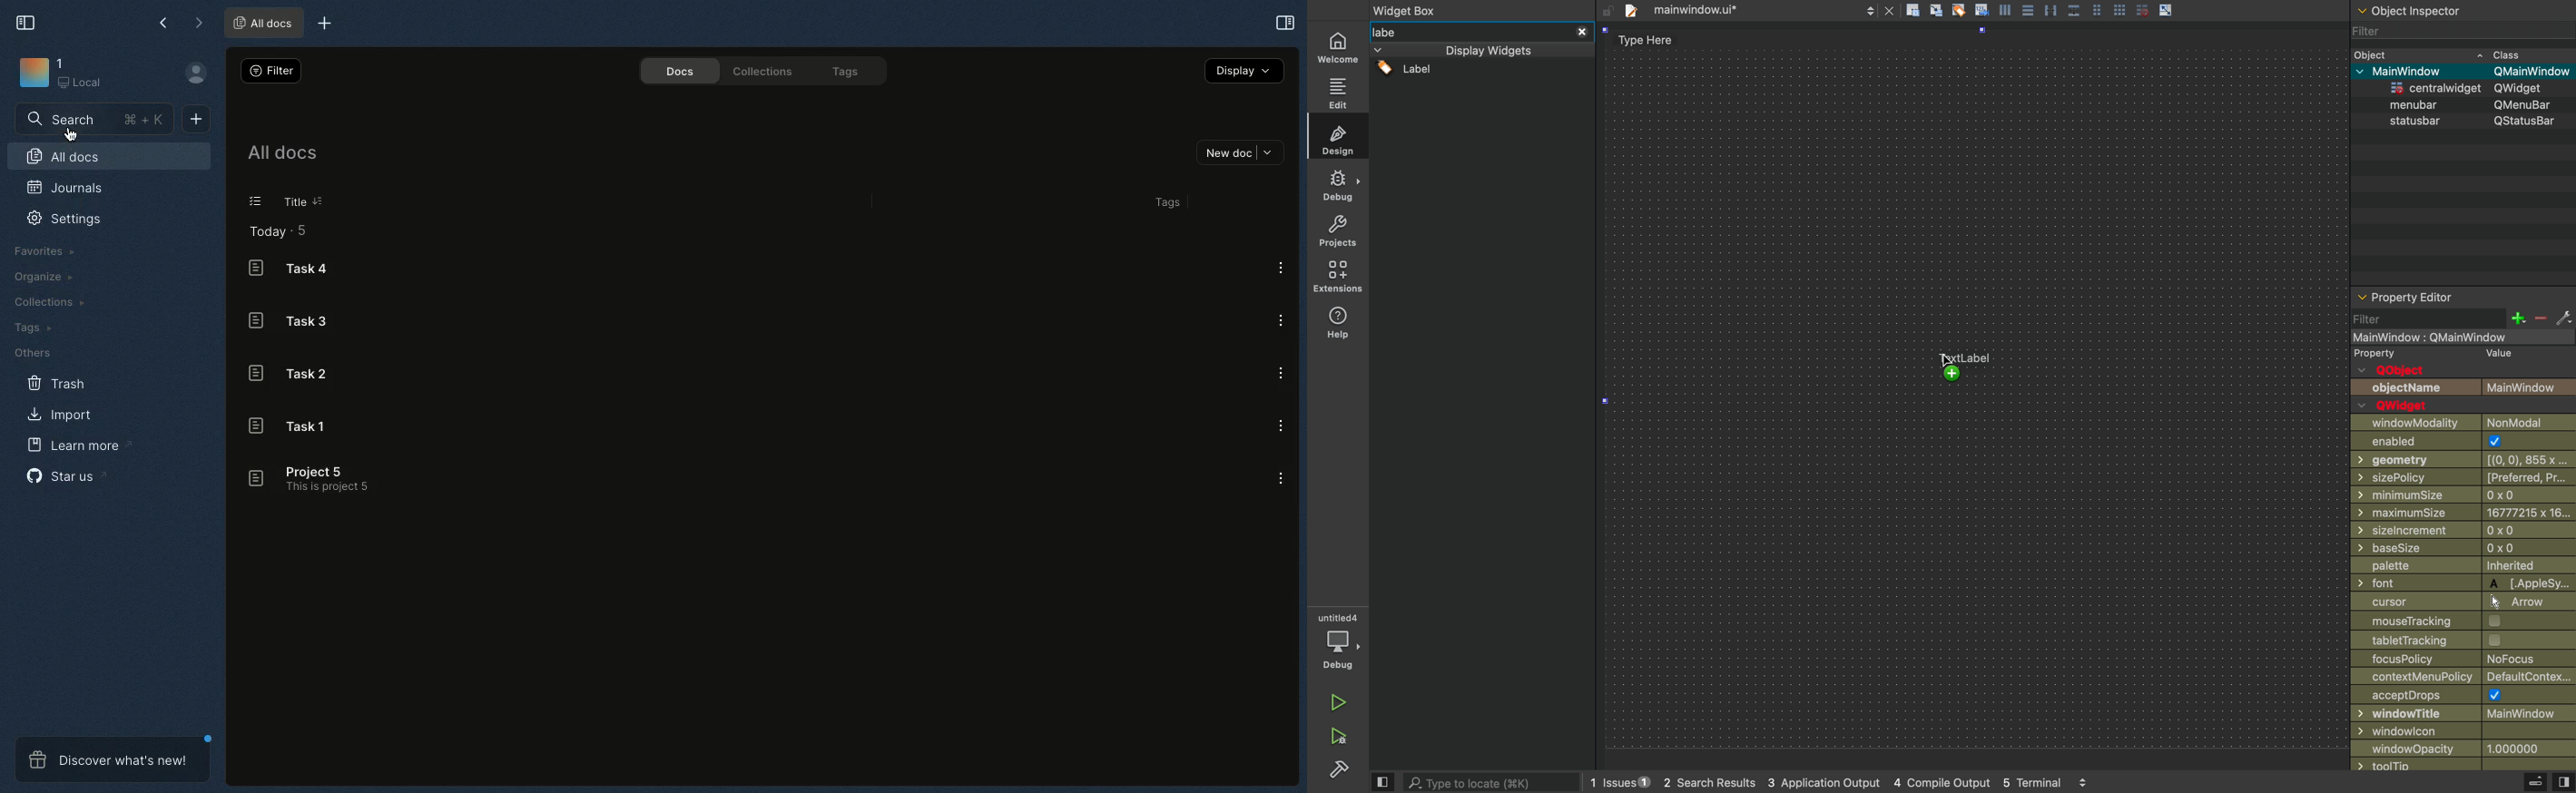 This screenshot has height=812, width=2576. What do you see at coordinates (1244, 73) in the screenshot?
I see `Display` at bounding box center [1244, 73].